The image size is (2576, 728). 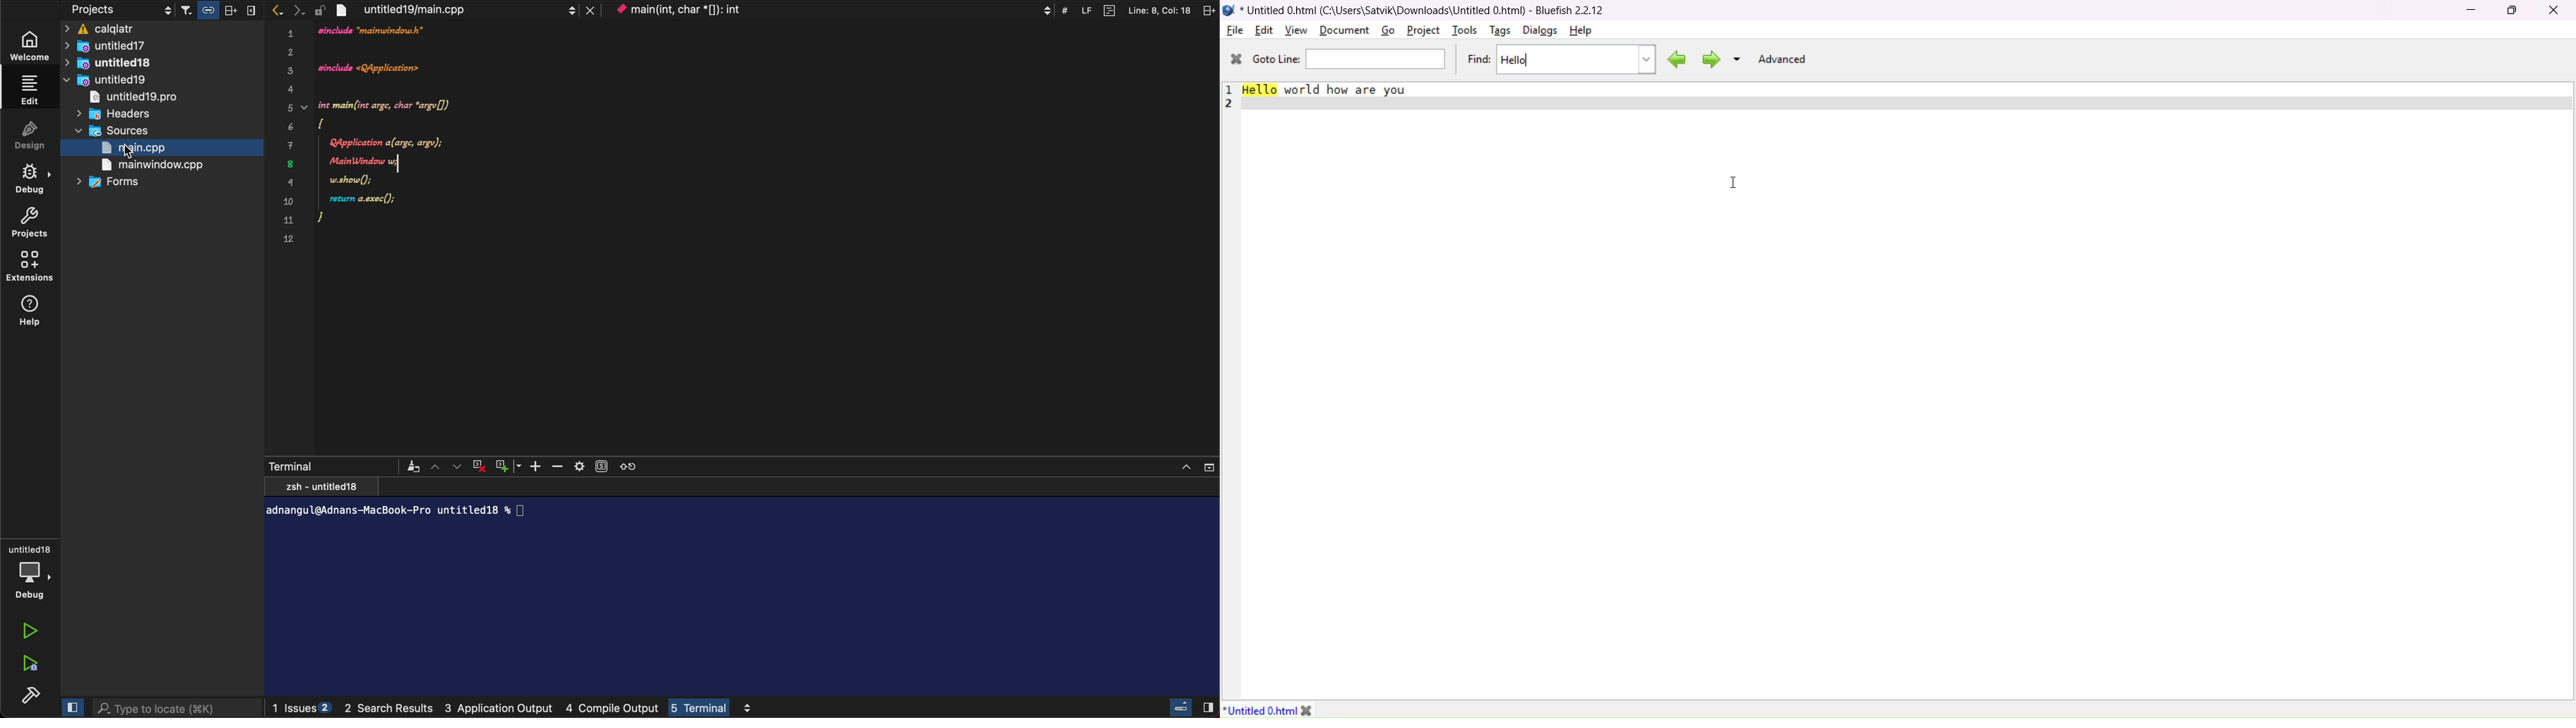 What do you see at coordinates (28, 665) in the screenshot?
I see `run debug` at bounding box center [28, 665].